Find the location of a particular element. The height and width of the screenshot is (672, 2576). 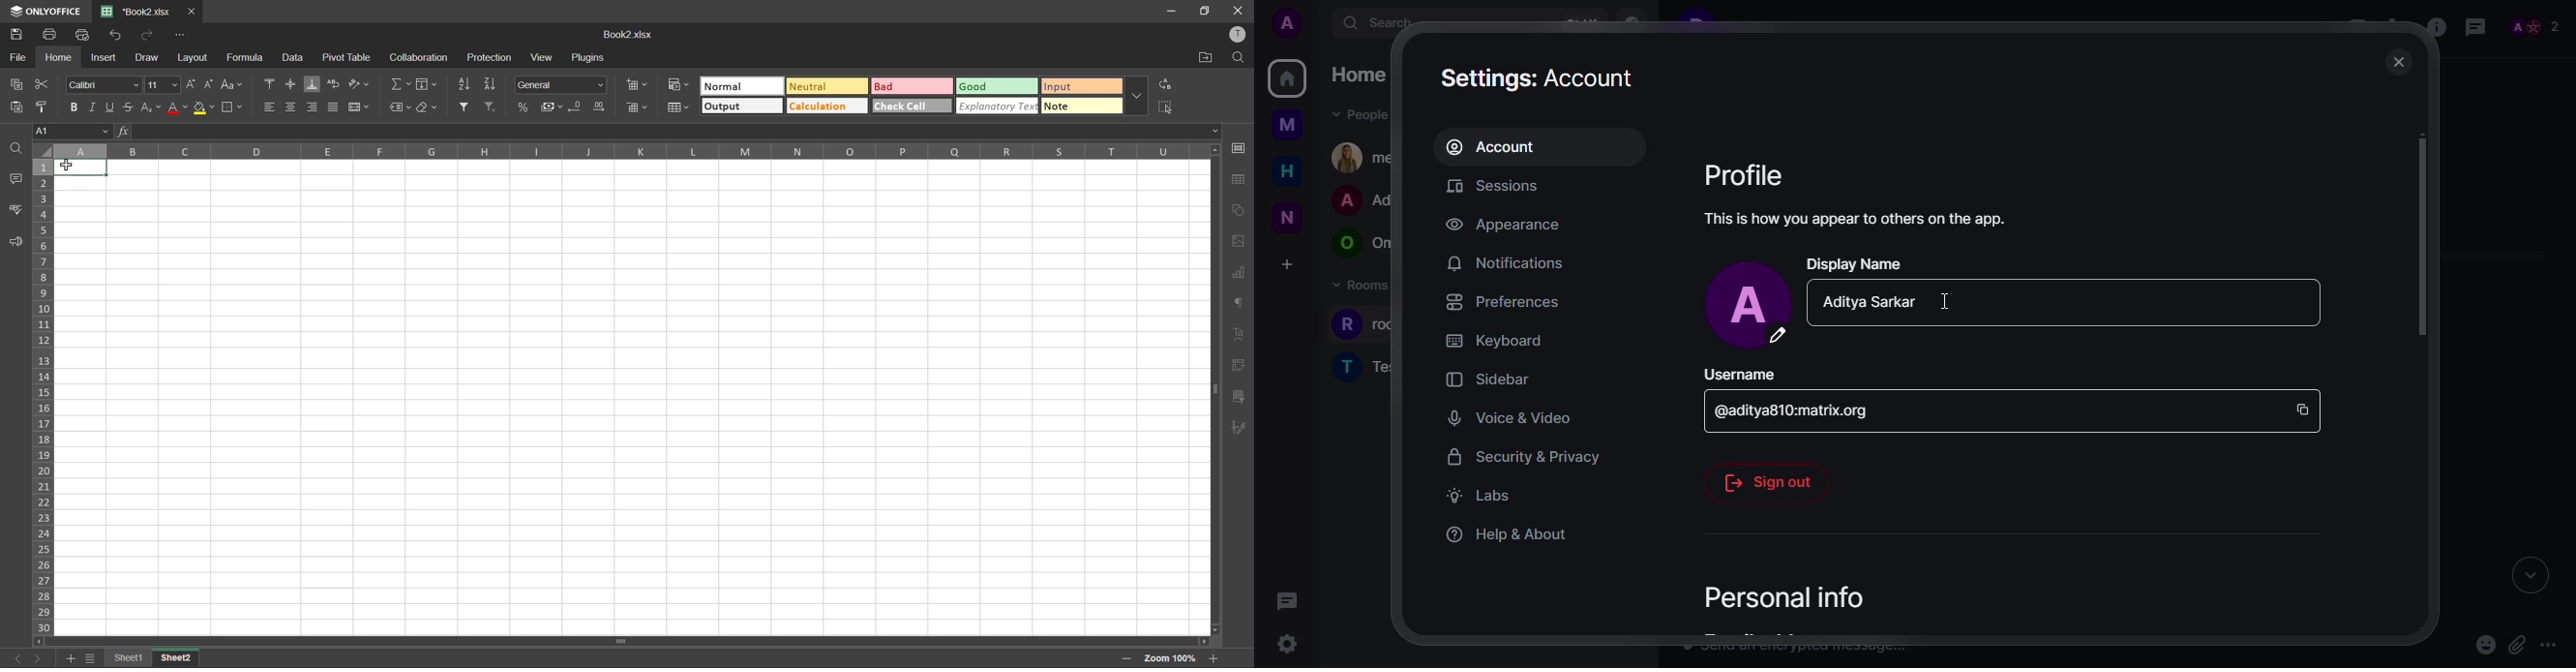

align left is located at coordinates (270, 107).